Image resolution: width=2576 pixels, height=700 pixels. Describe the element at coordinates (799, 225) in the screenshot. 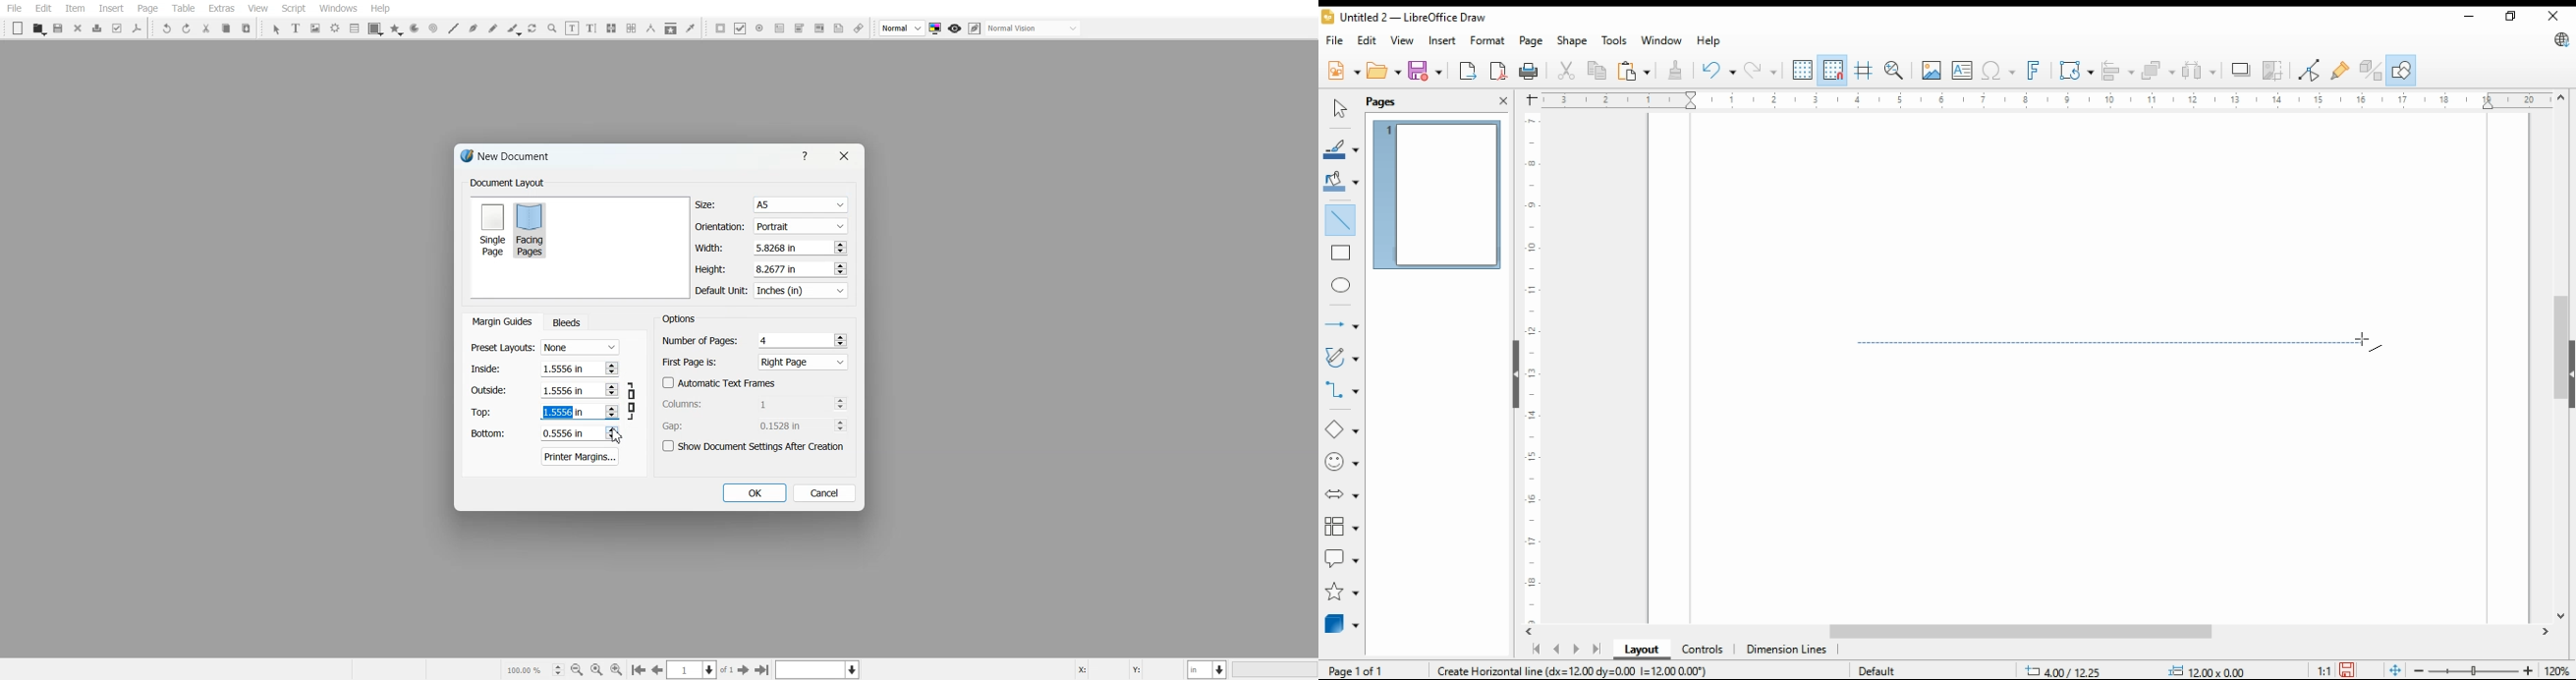

I see `Portrait` at that location.